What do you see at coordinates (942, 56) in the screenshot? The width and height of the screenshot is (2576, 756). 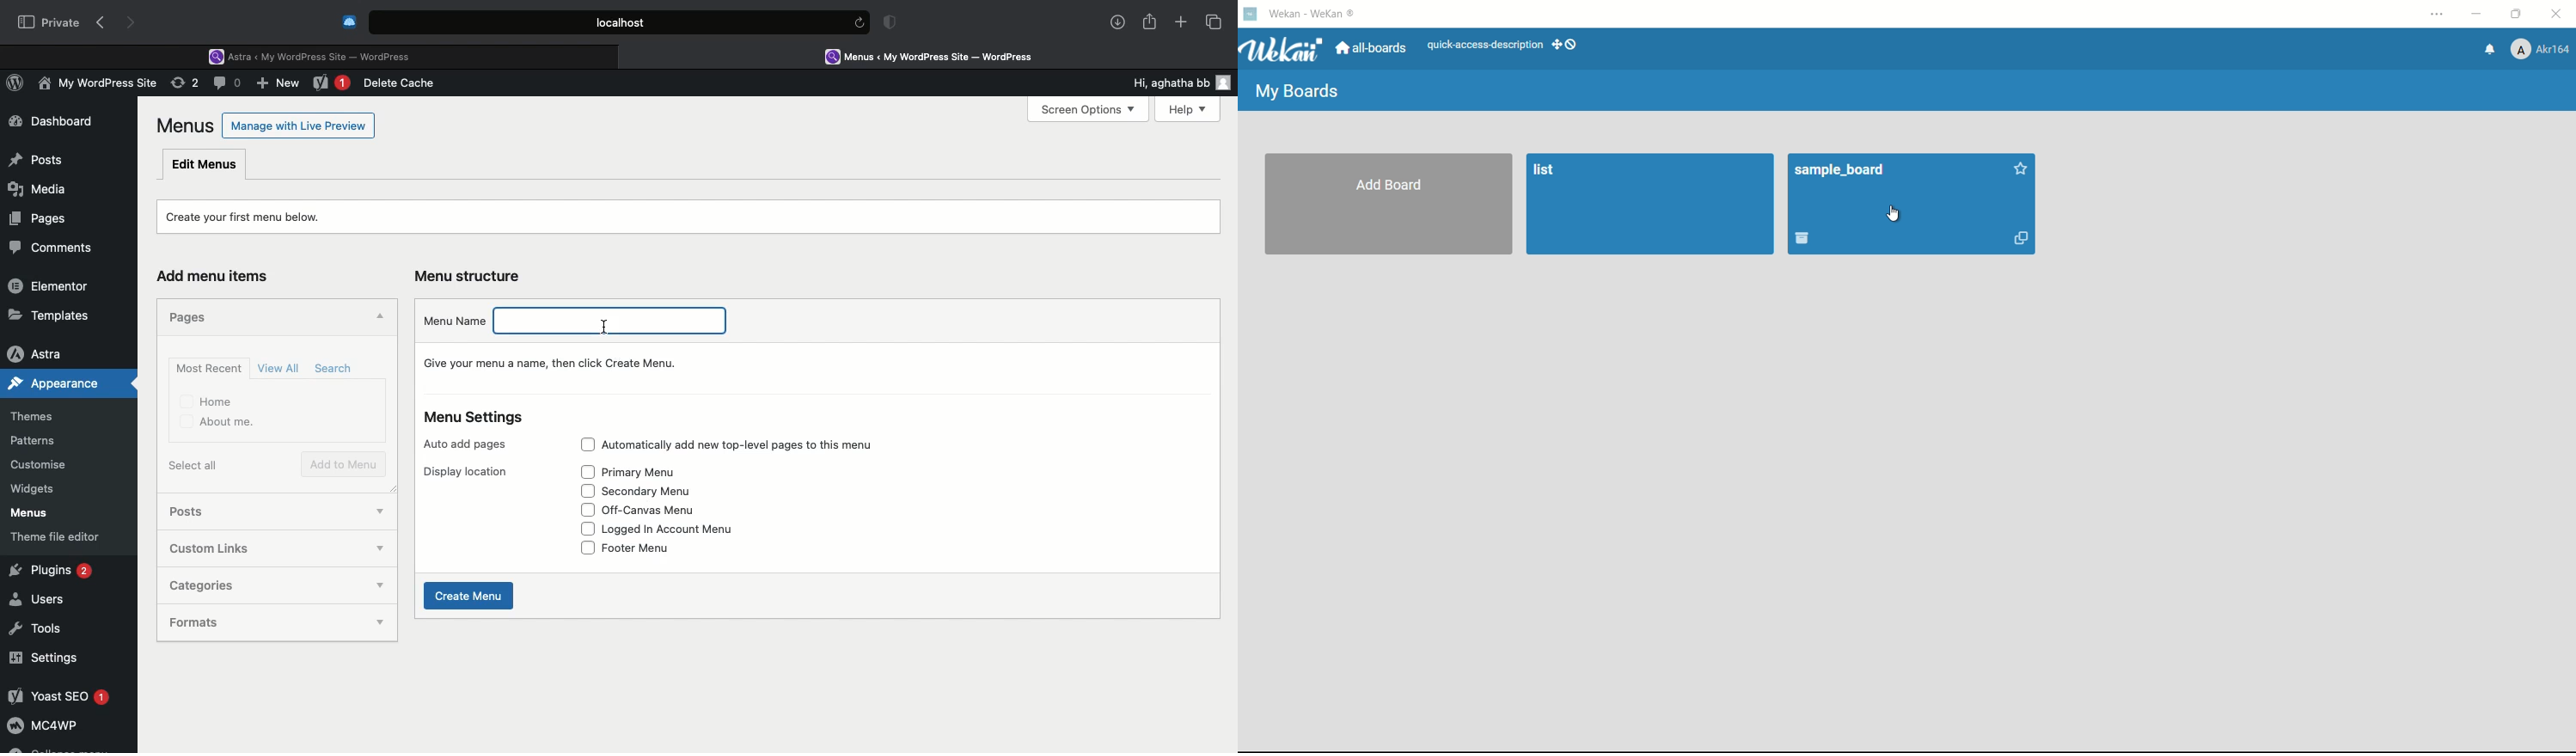 I see `Menus < My WordPress Site - WordPress` at bounding box center [942, 56].